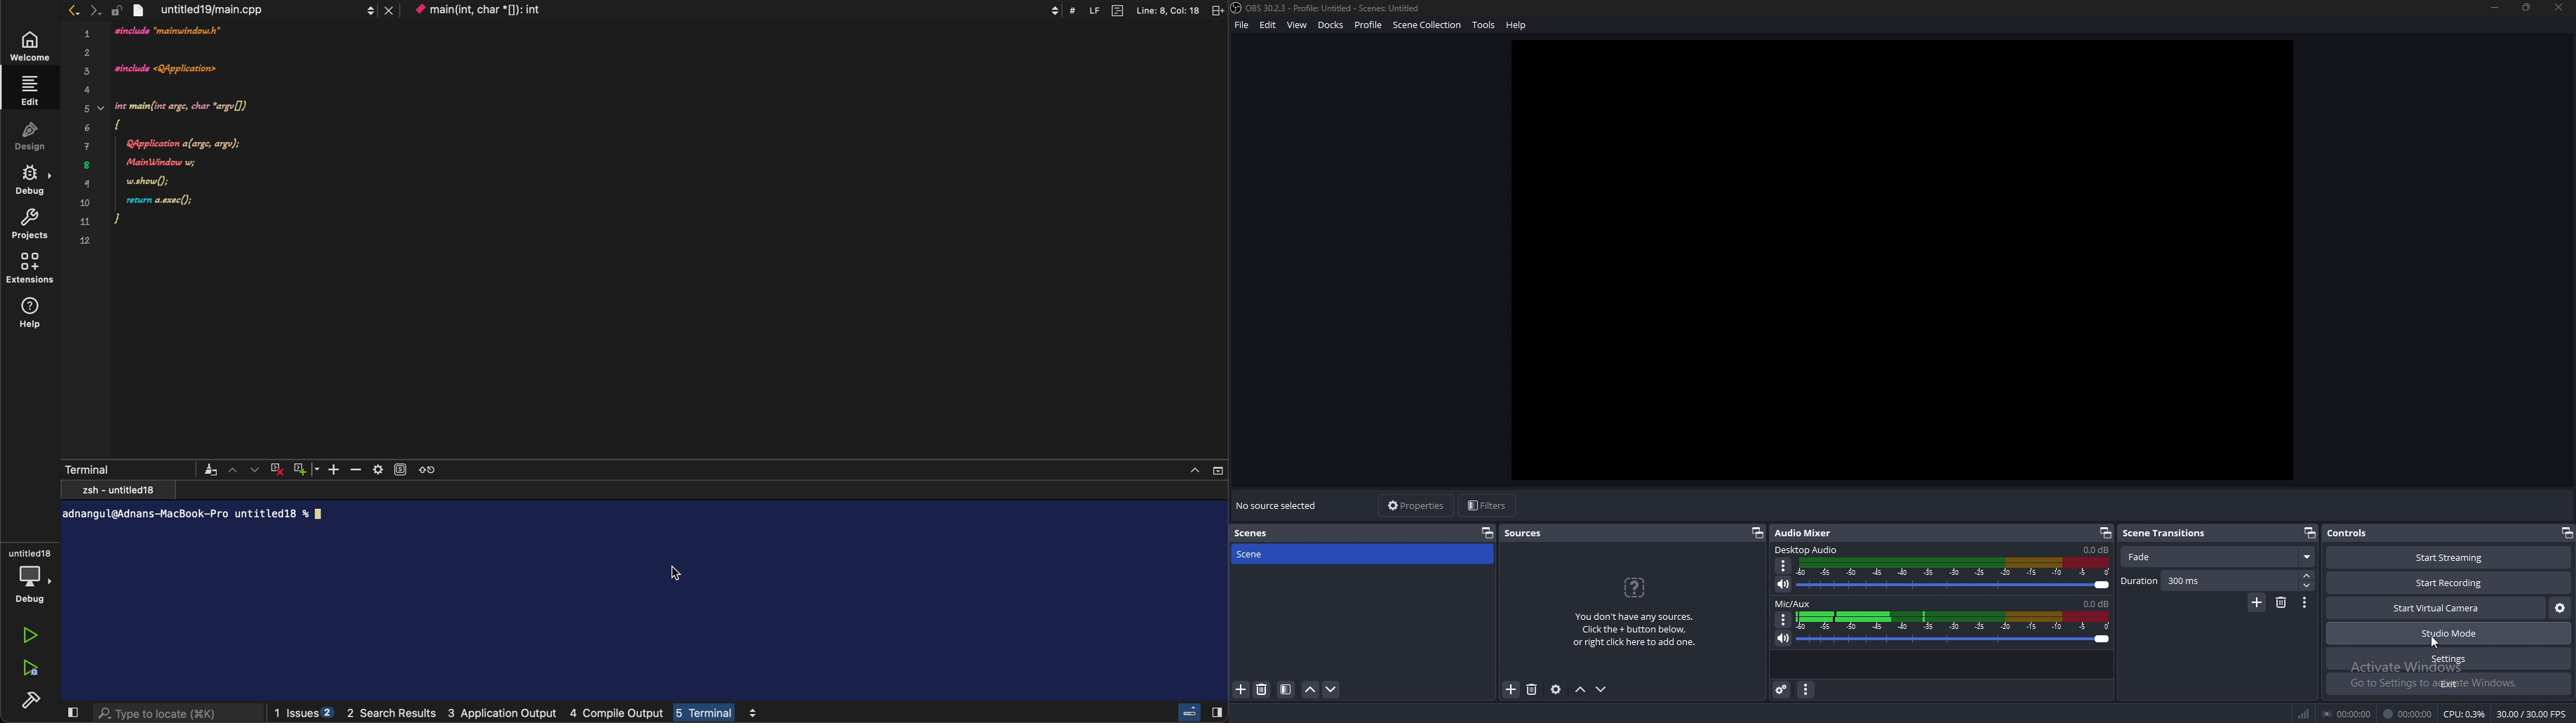 The image size is (2576, 728). Describe the element at coordinates (2305, 604) in the screenshot. I see `Options` at that location.